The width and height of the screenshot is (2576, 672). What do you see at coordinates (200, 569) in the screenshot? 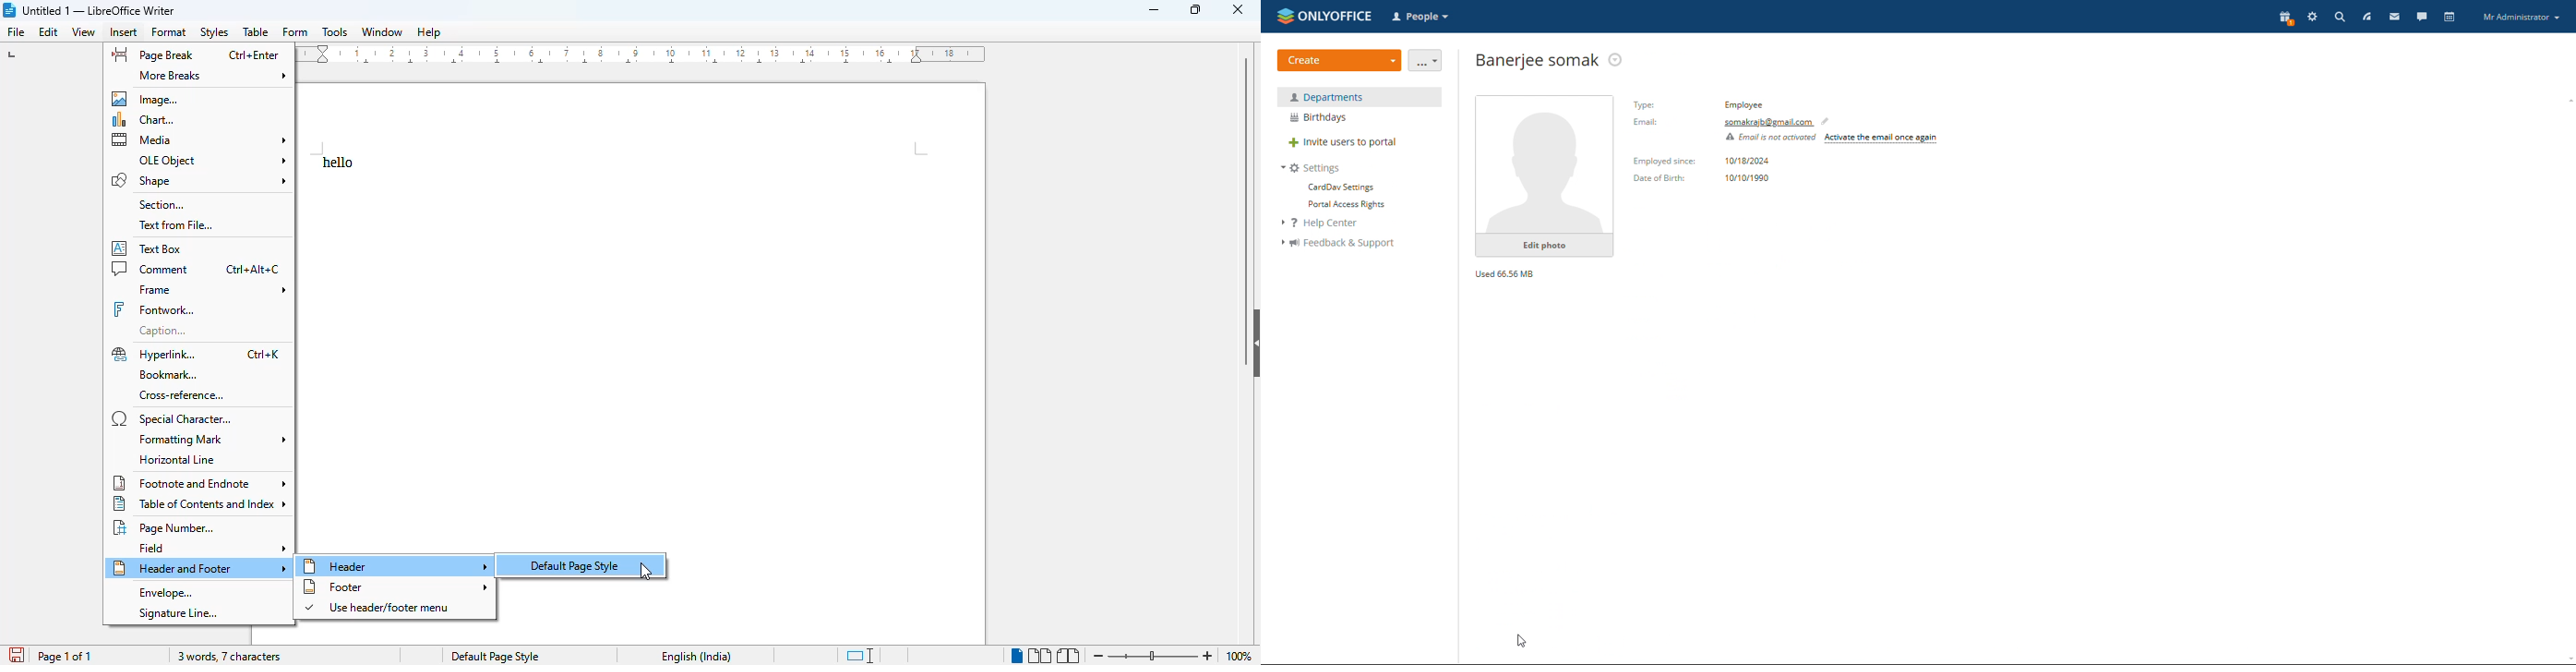
I see `header and footer` at bounding box center [200, 569].